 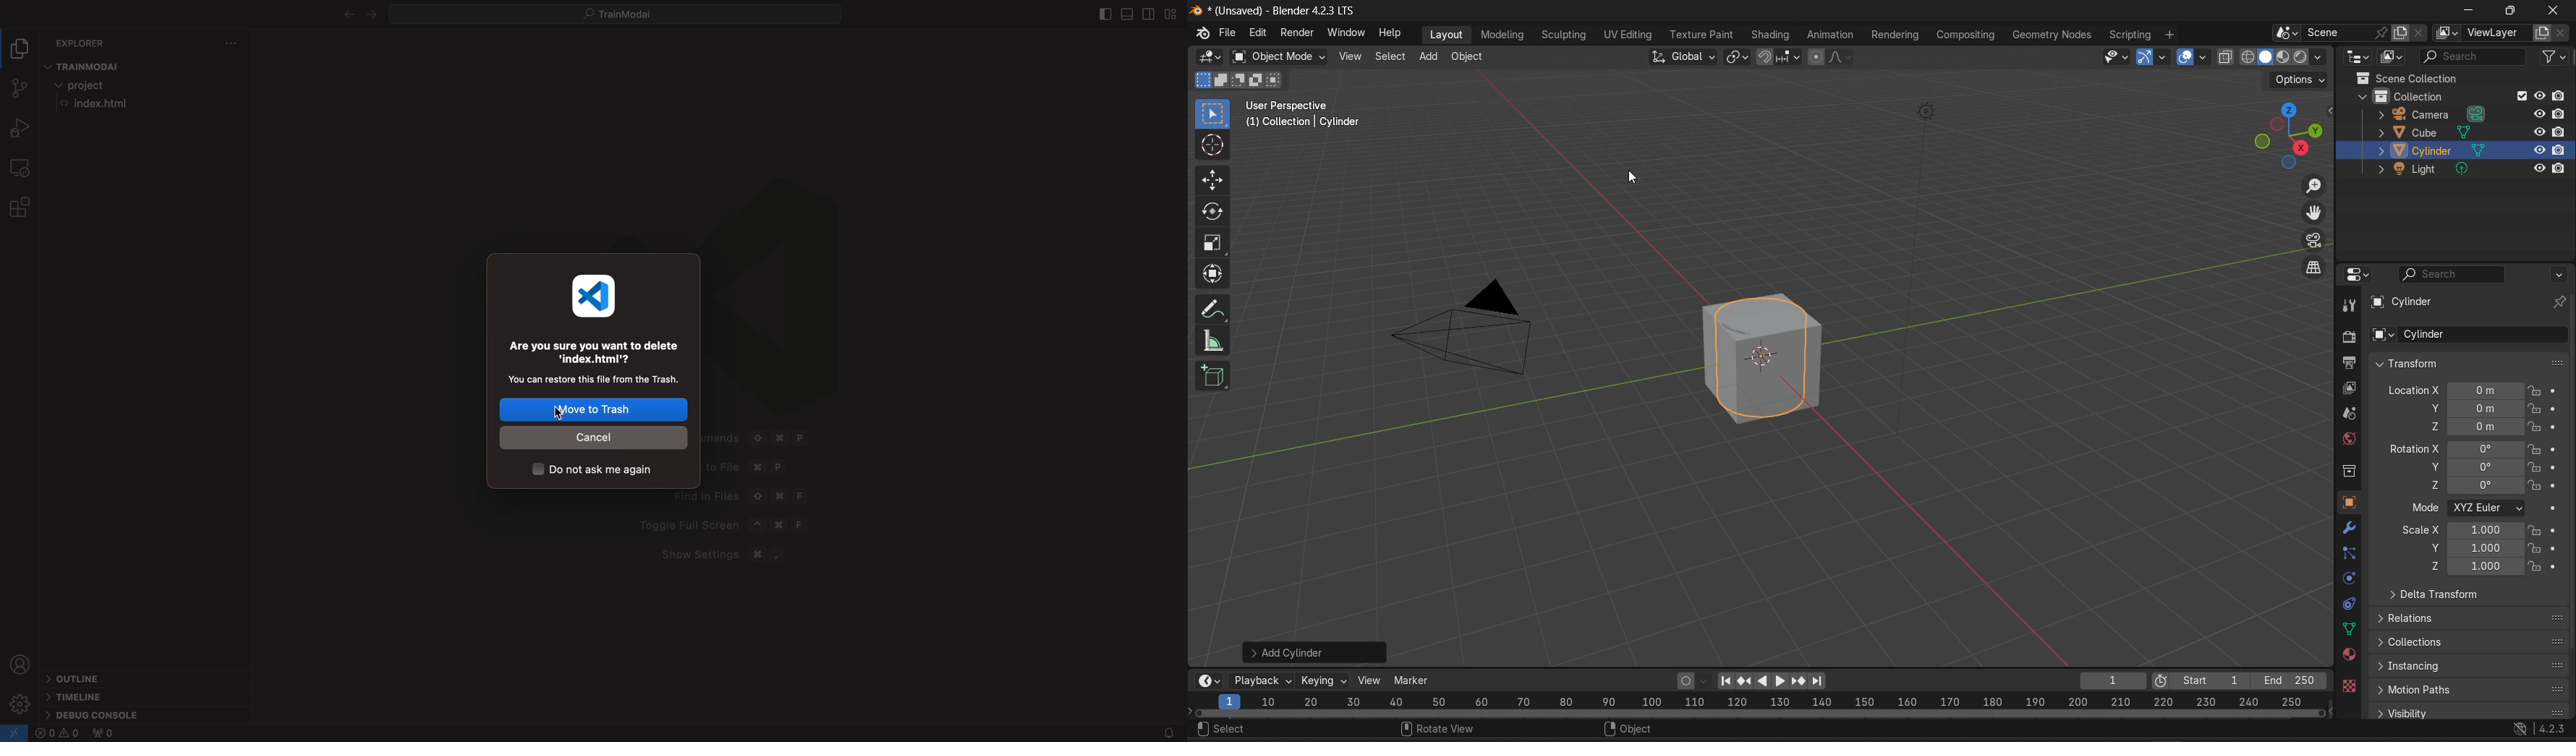 I want to click on animation, so click(x=1831, y=33).